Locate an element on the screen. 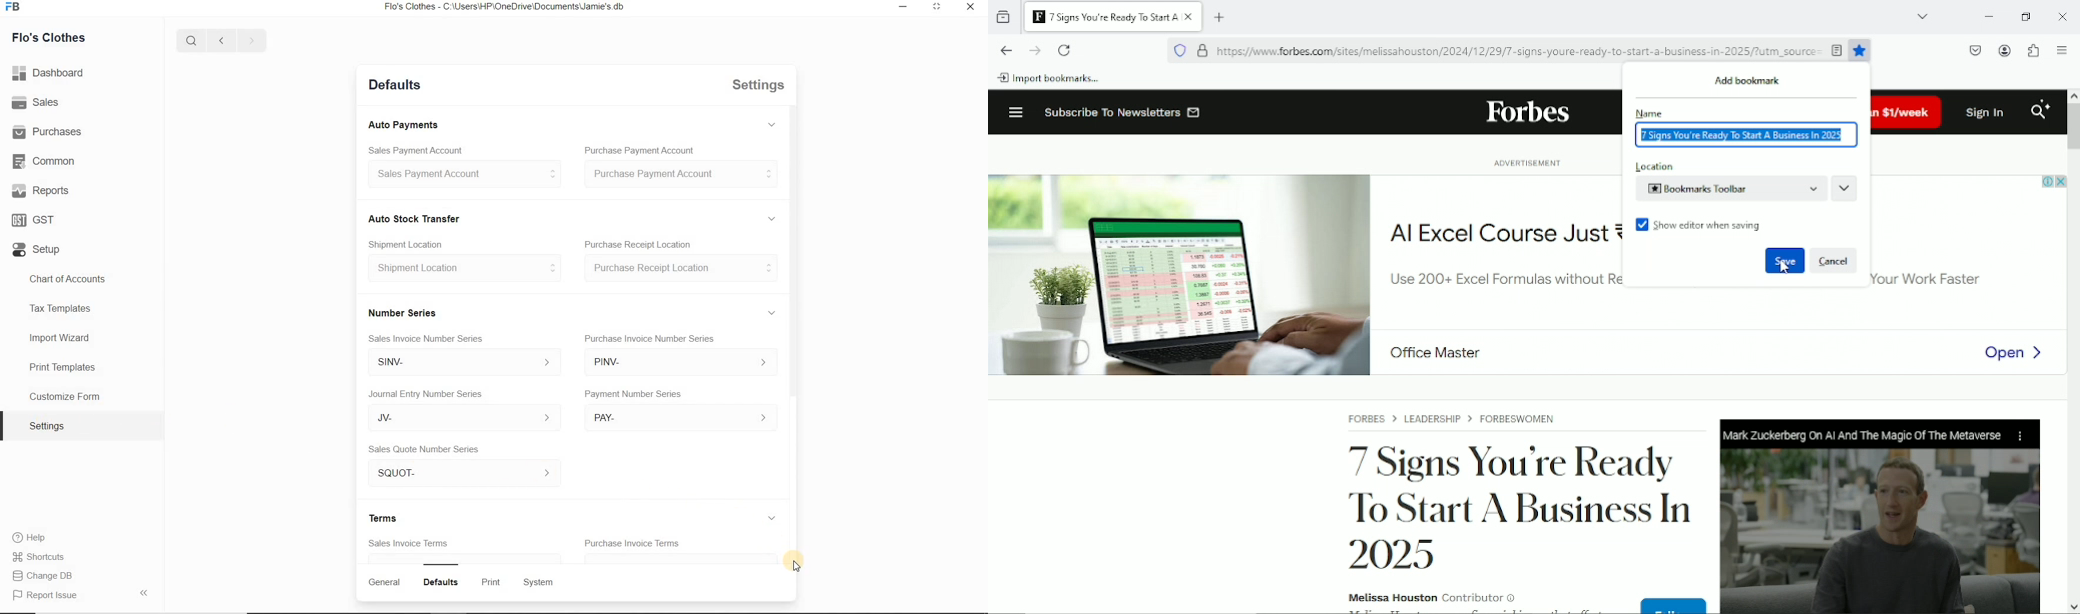 This screenshot has height=616, width=2100. Show editor when saving is located at coordinates (1700, 225).